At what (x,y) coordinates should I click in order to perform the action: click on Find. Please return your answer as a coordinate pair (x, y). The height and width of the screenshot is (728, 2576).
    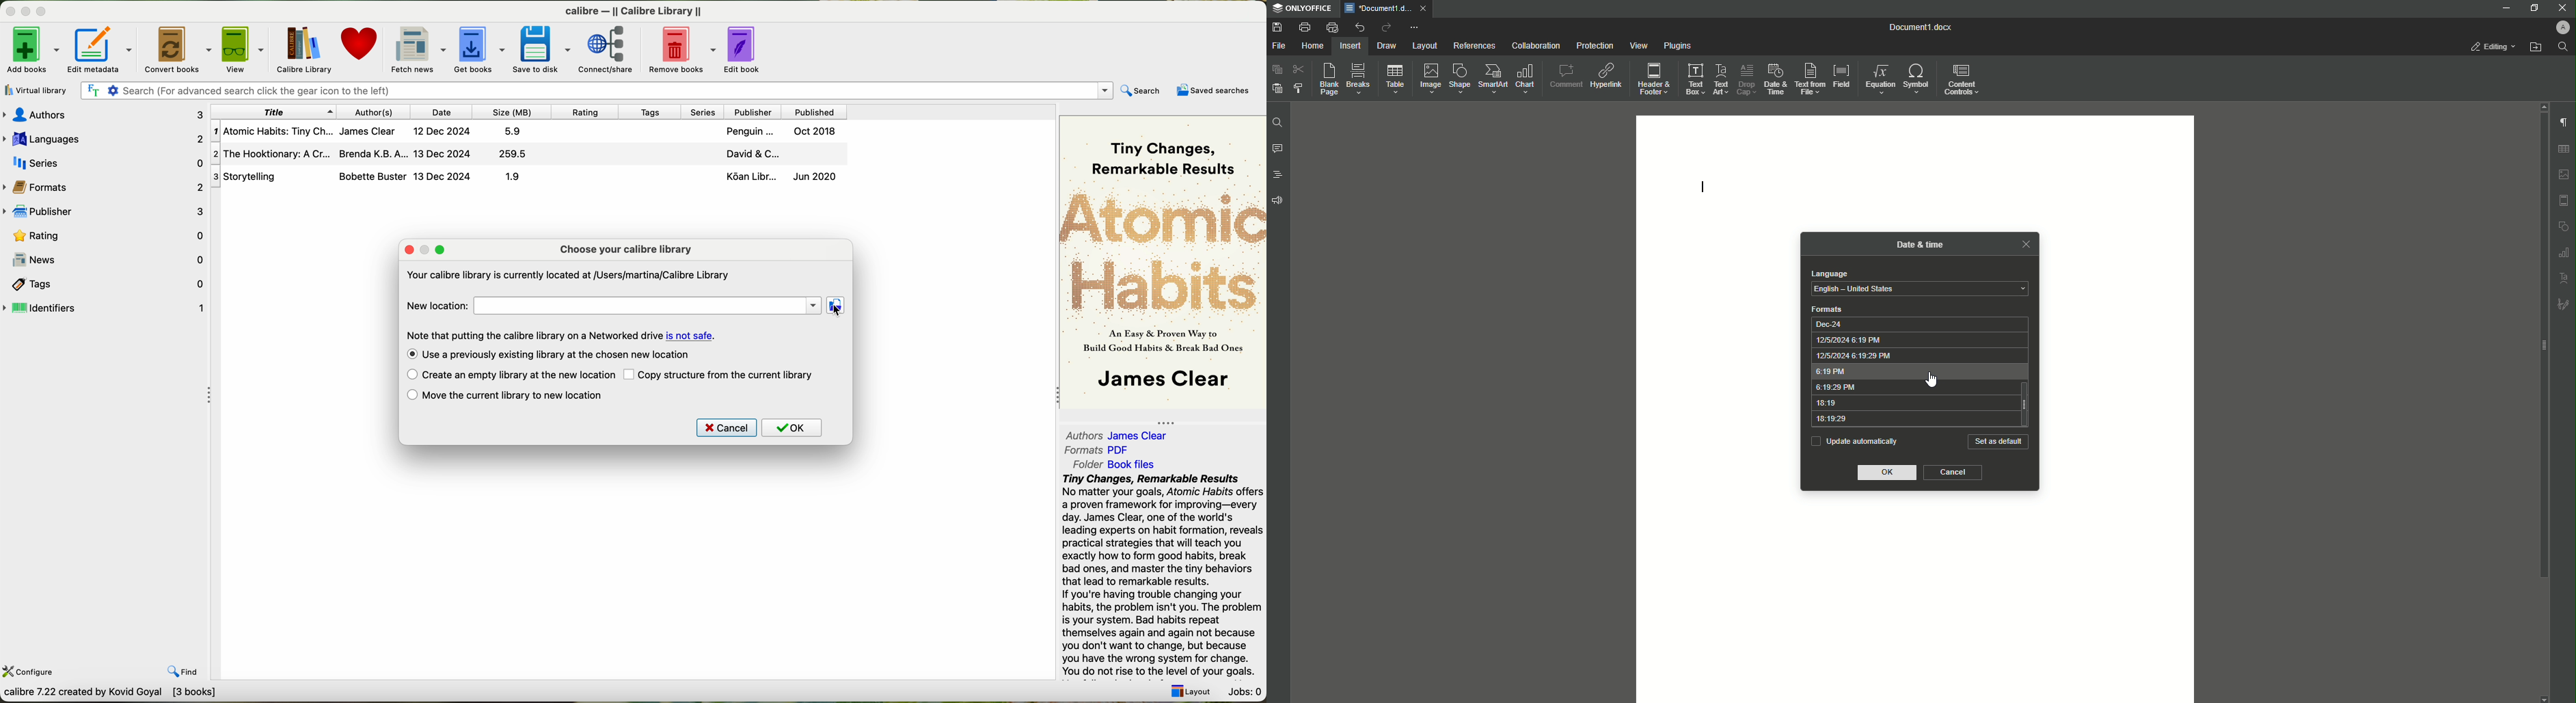
    Looking at the image, I should click on (1277, 122).